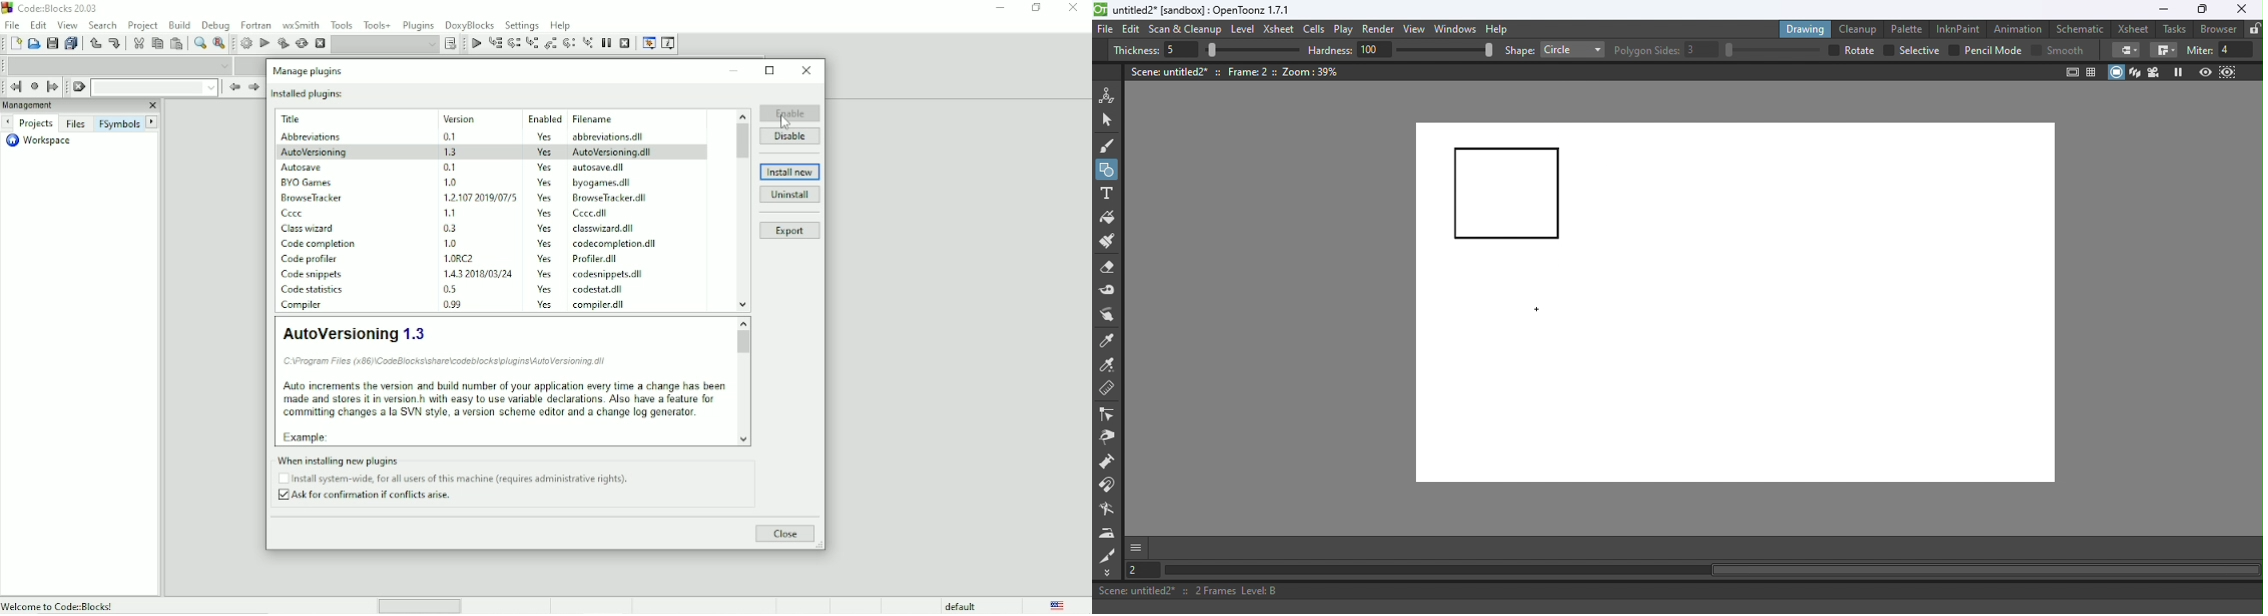 The height and width of the screenshot is (616, 2268). Describe the element at coordinates (2156, 71) in the screenshot. I see `Camera view` at that location.